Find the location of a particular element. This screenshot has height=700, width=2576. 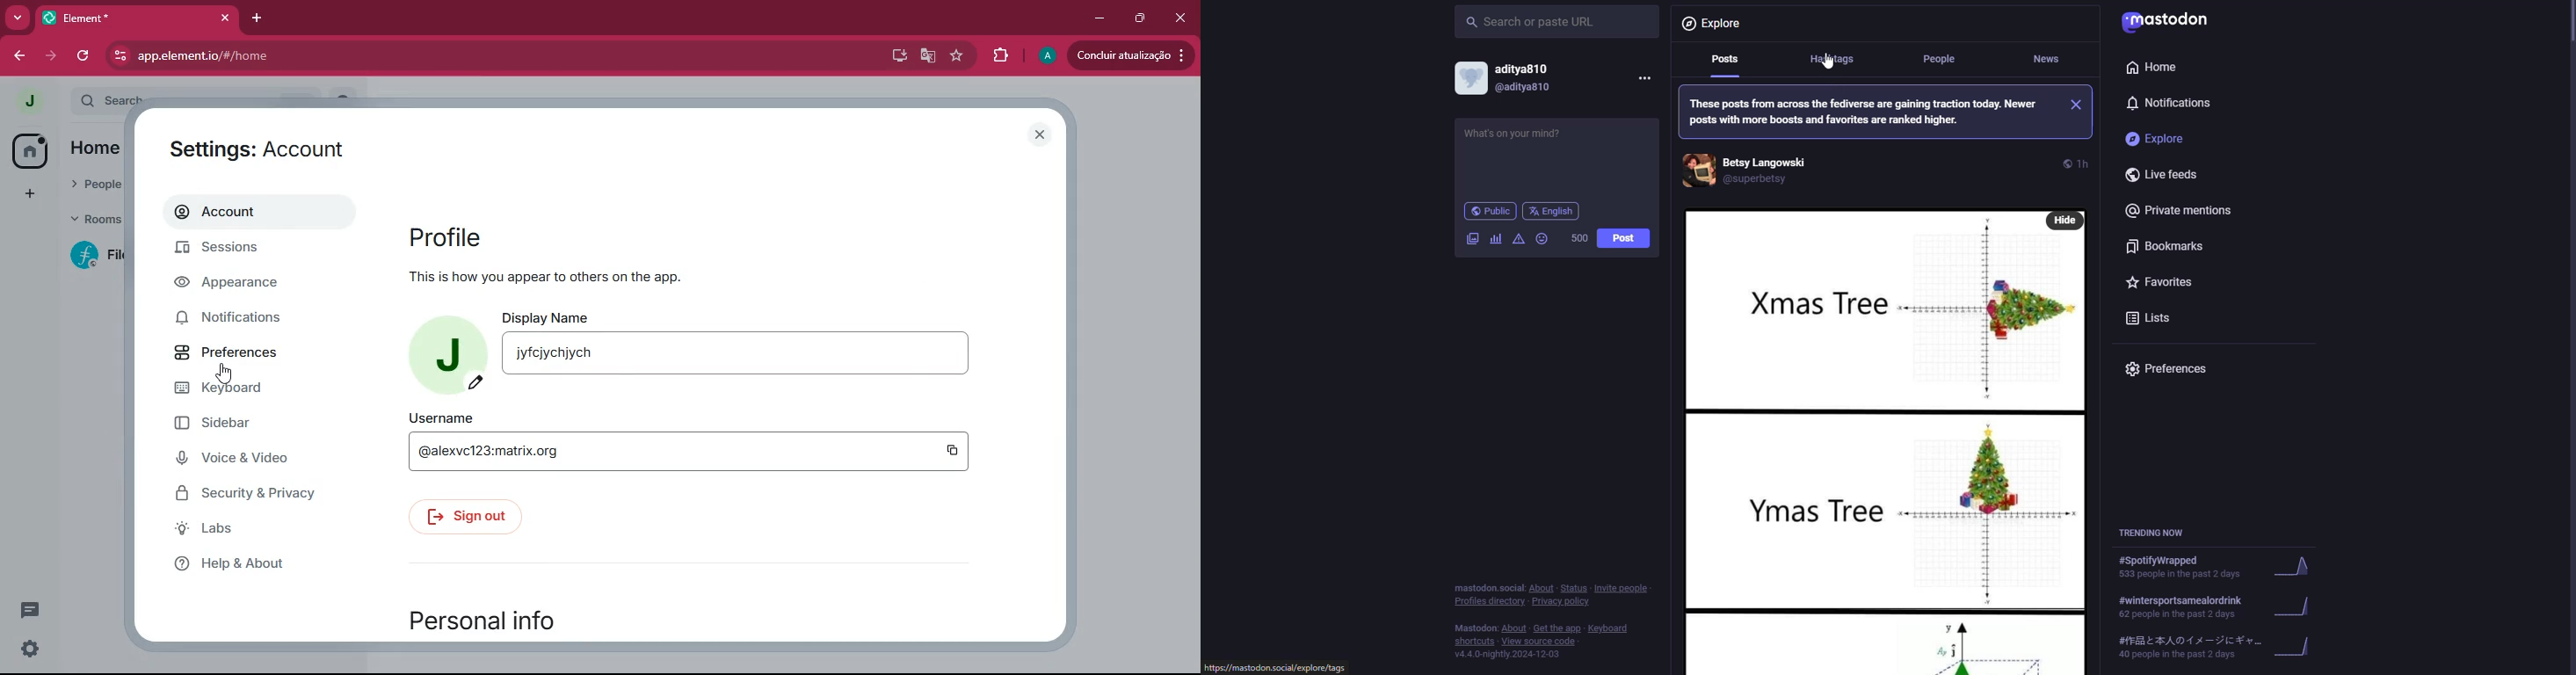

people is located at coordinates (1941, 59).